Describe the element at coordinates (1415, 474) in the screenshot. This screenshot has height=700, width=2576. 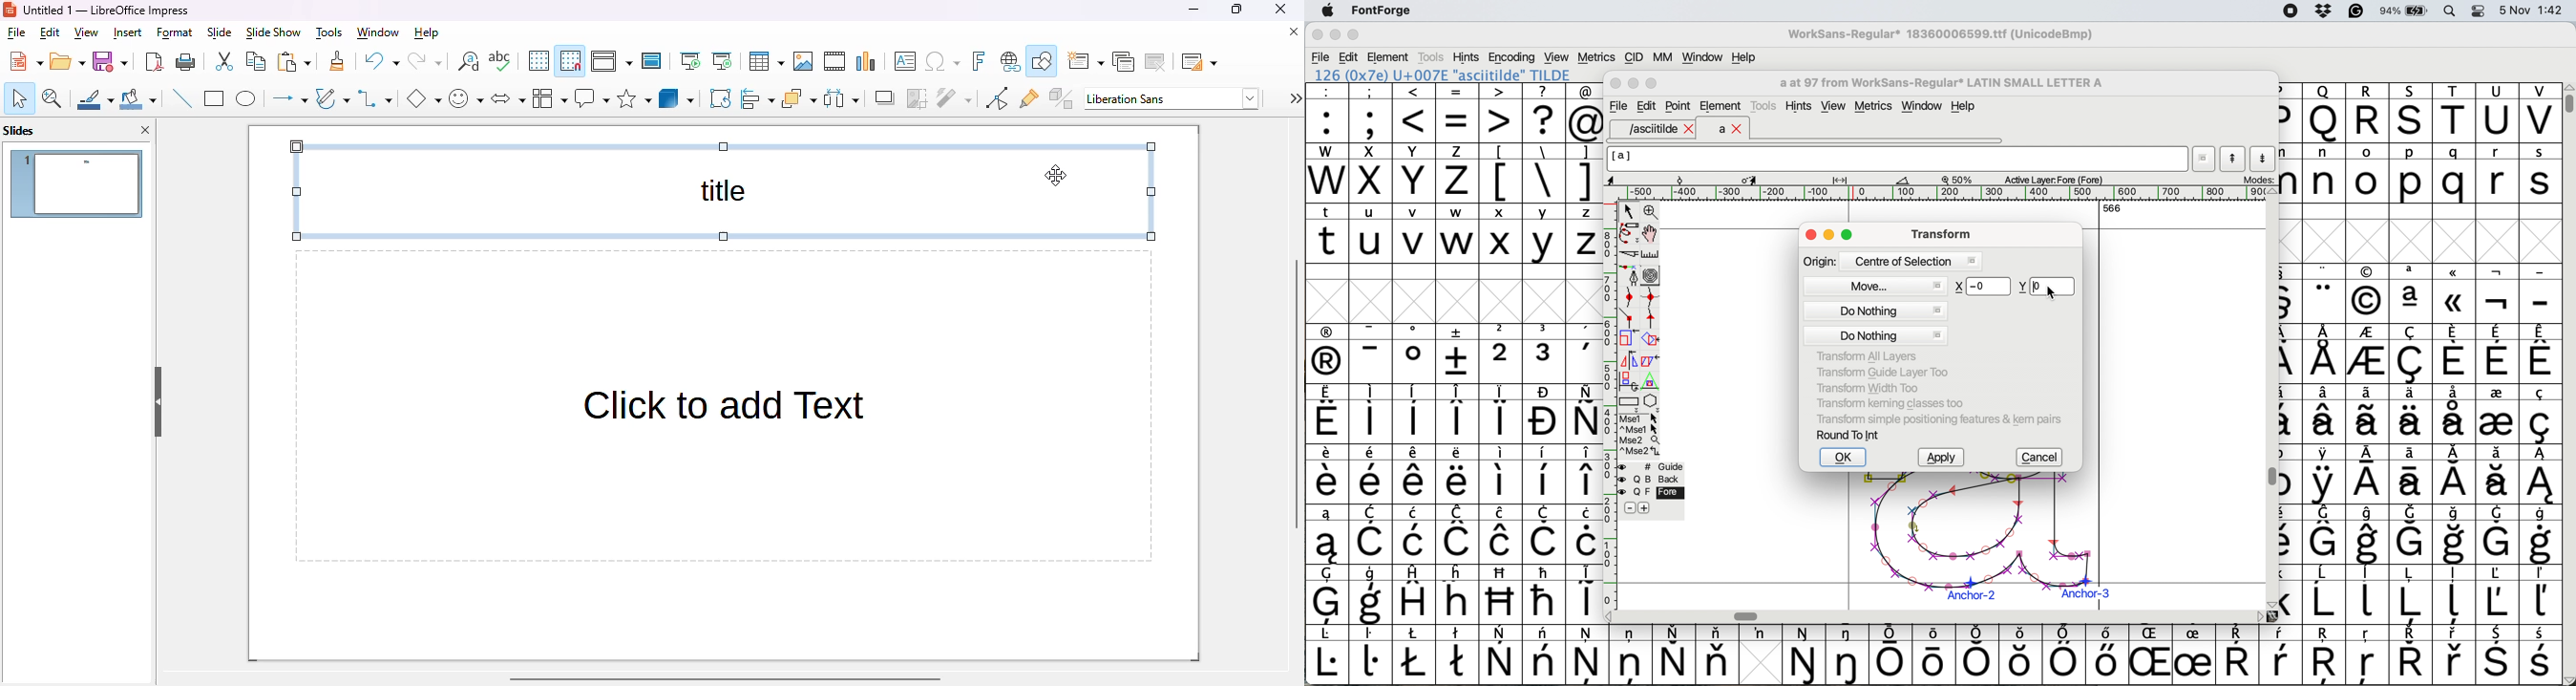
I see `symbol` at that location.